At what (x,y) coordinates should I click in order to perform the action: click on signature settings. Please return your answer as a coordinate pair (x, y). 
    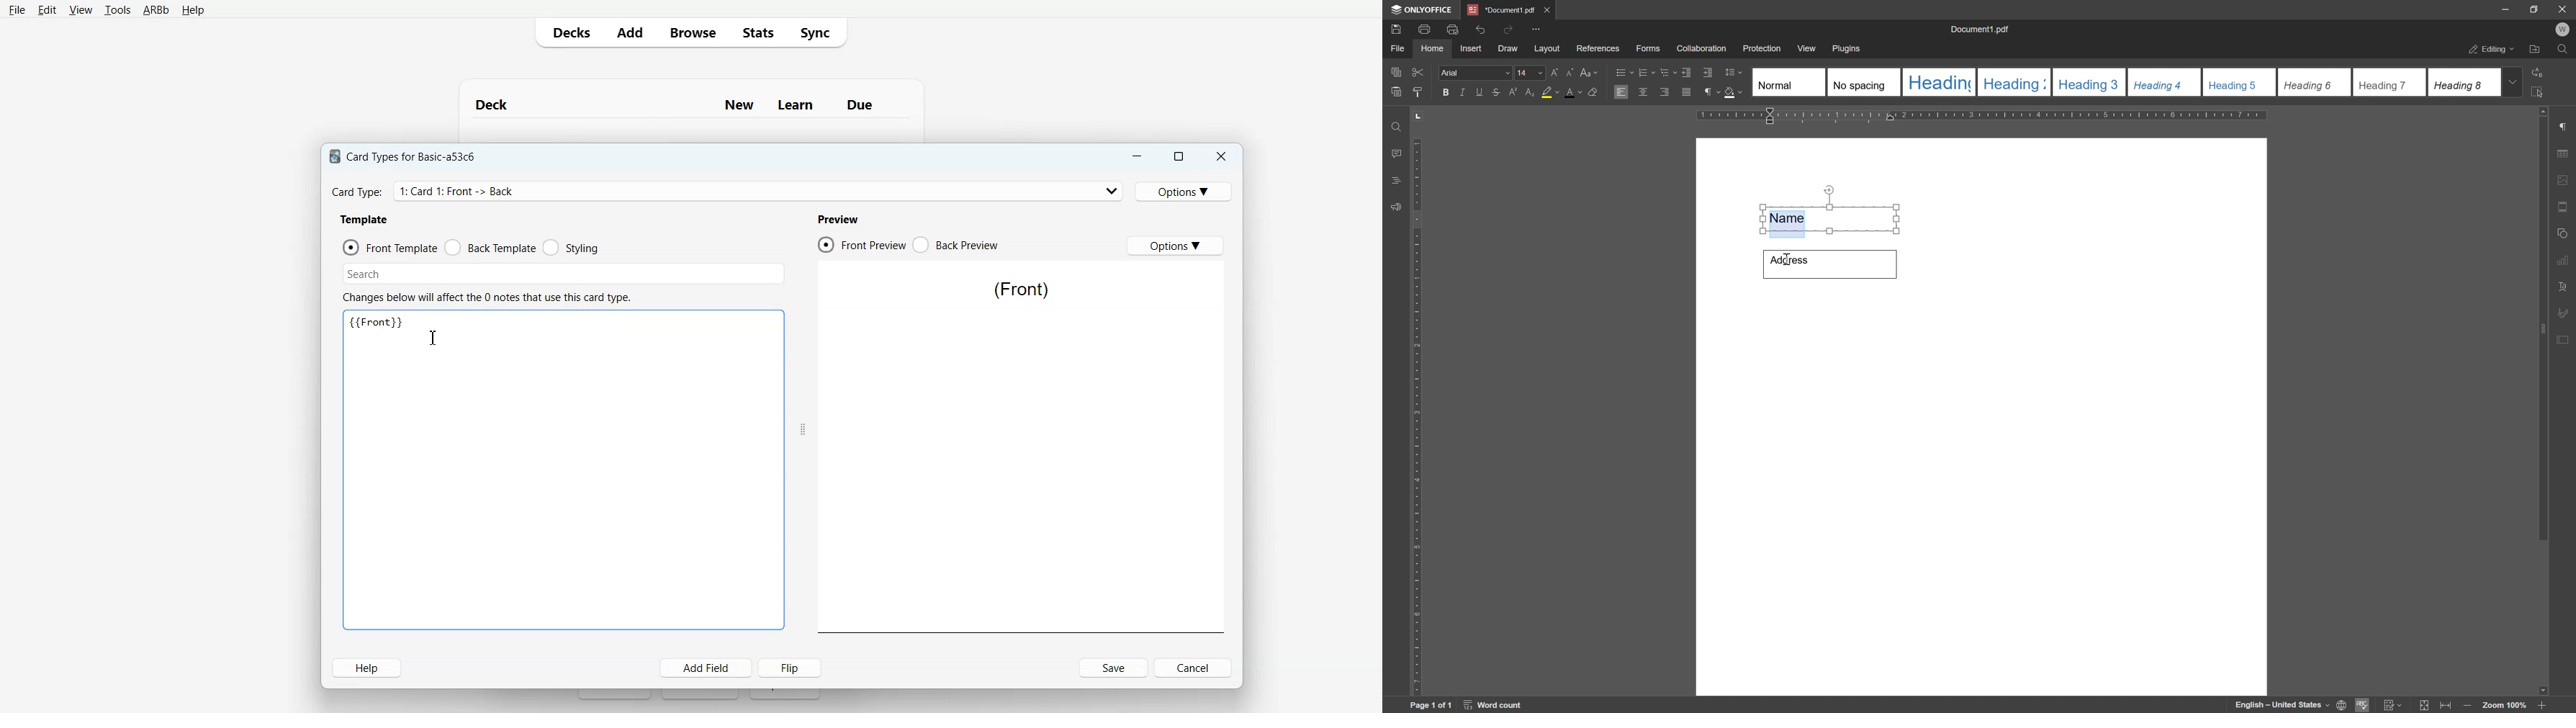
    Looking at the image, I should click on (2566, 313).